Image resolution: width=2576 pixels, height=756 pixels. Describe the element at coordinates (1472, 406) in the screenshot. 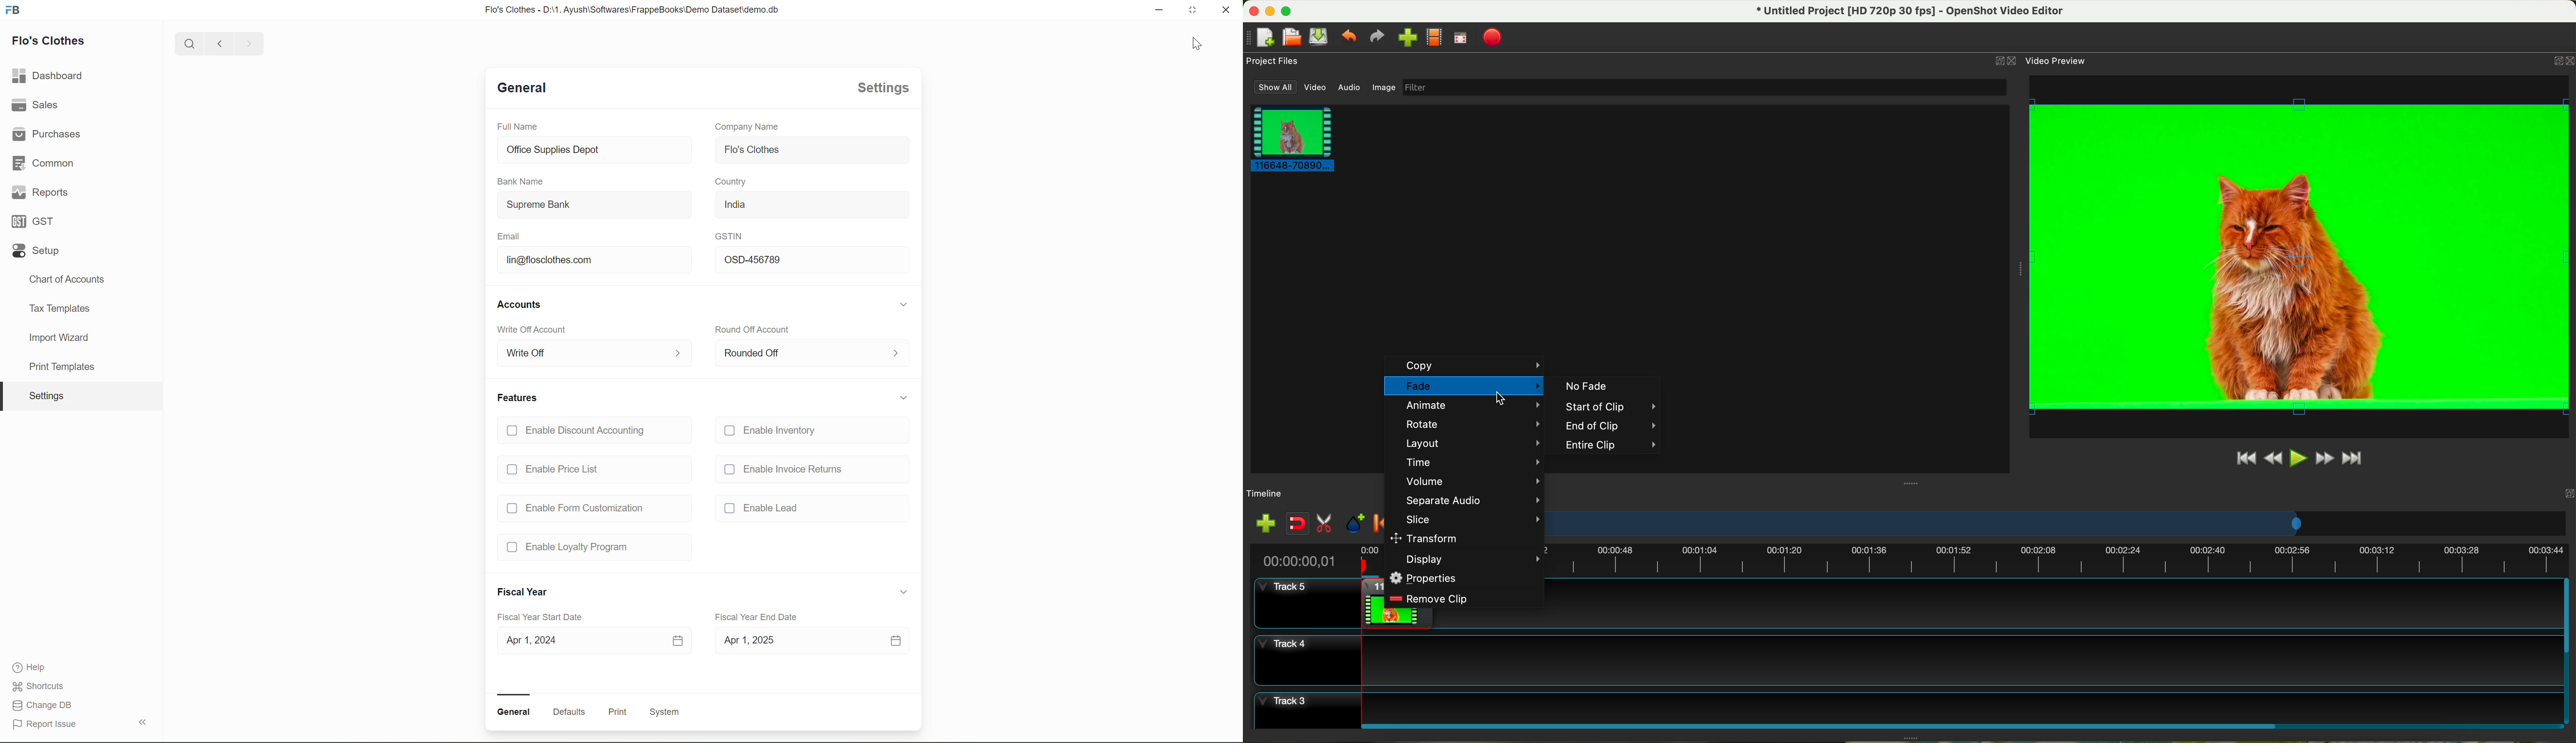

I see `animate` at that location.